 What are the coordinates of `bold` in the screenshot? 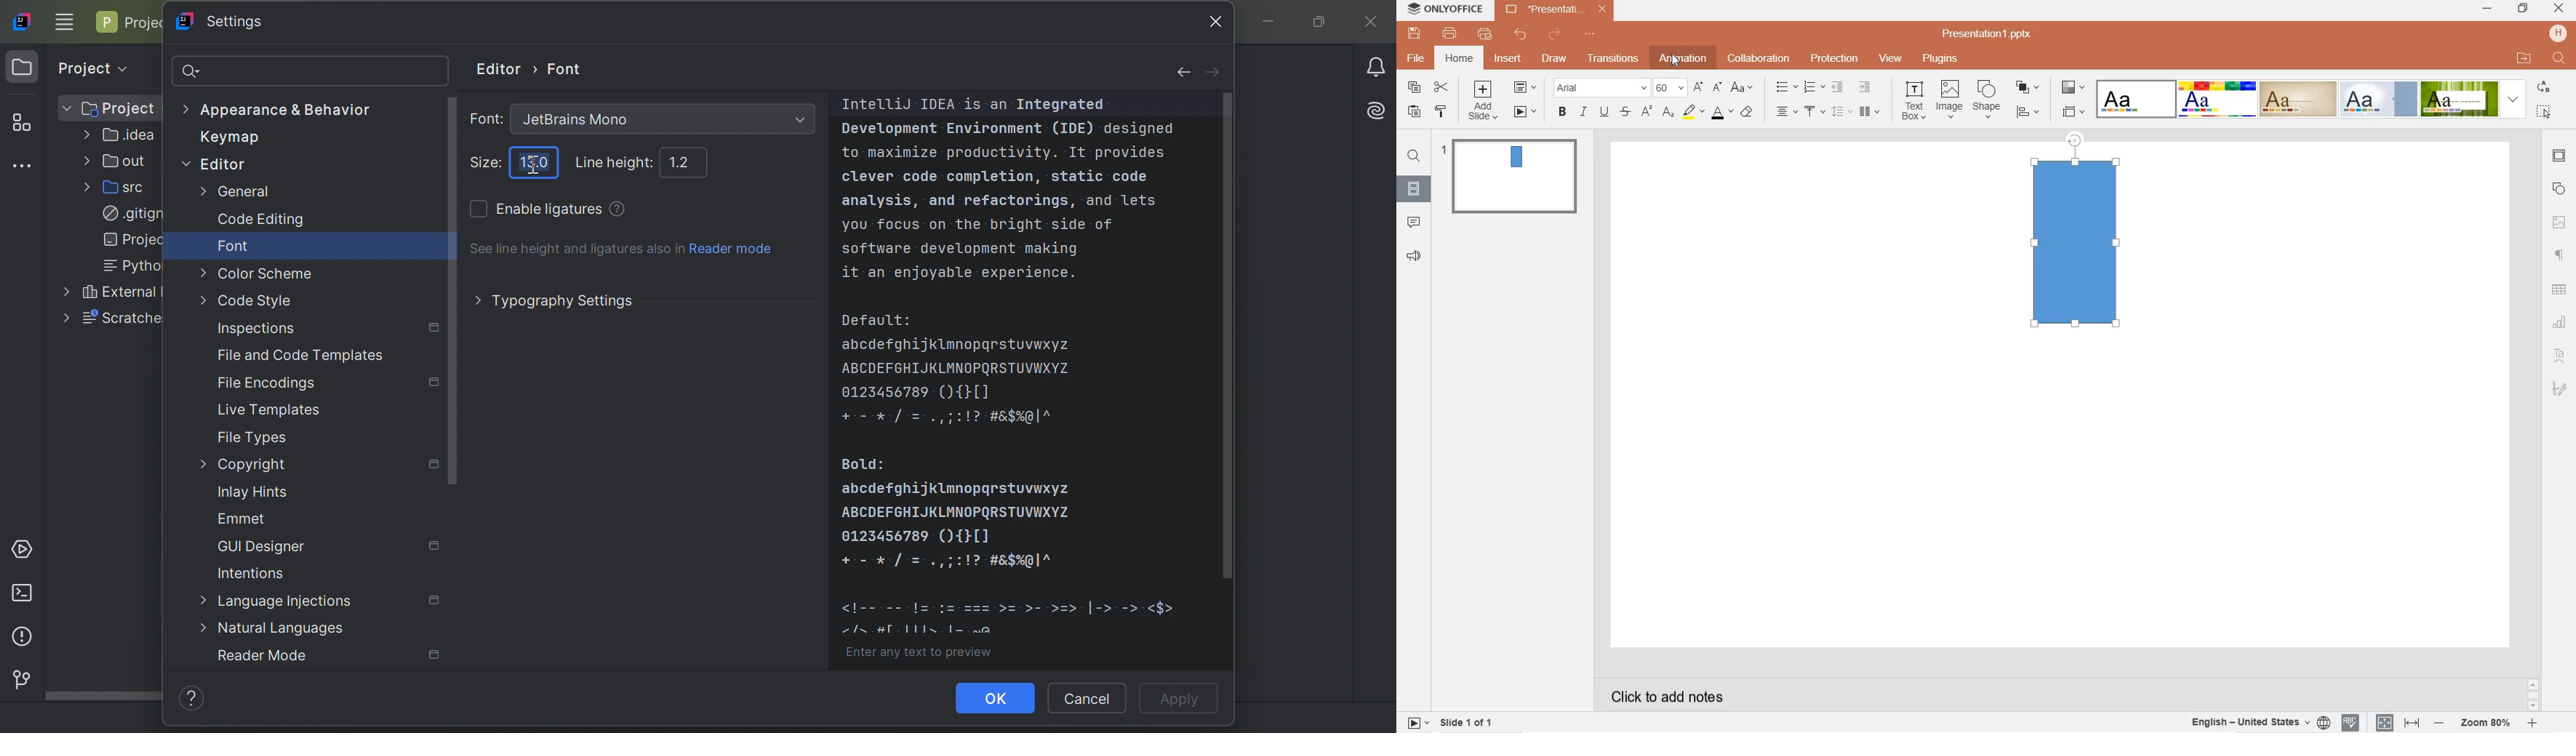 It's located at (1561, 112).